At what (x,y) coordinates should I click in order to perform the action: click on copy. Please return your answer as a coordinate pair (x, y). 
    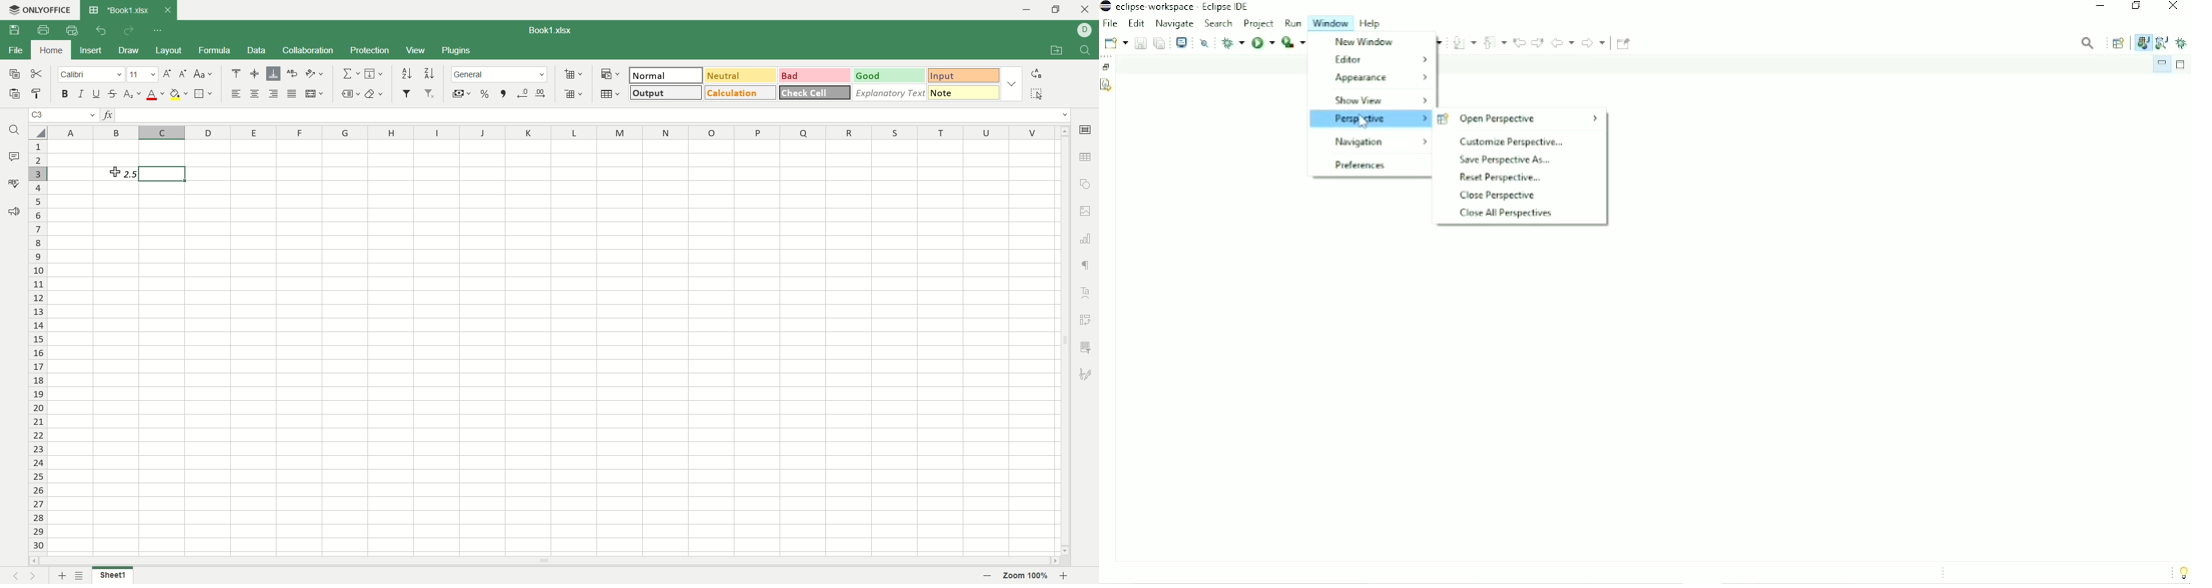
    Looking at the image, I should click on (11, 73).